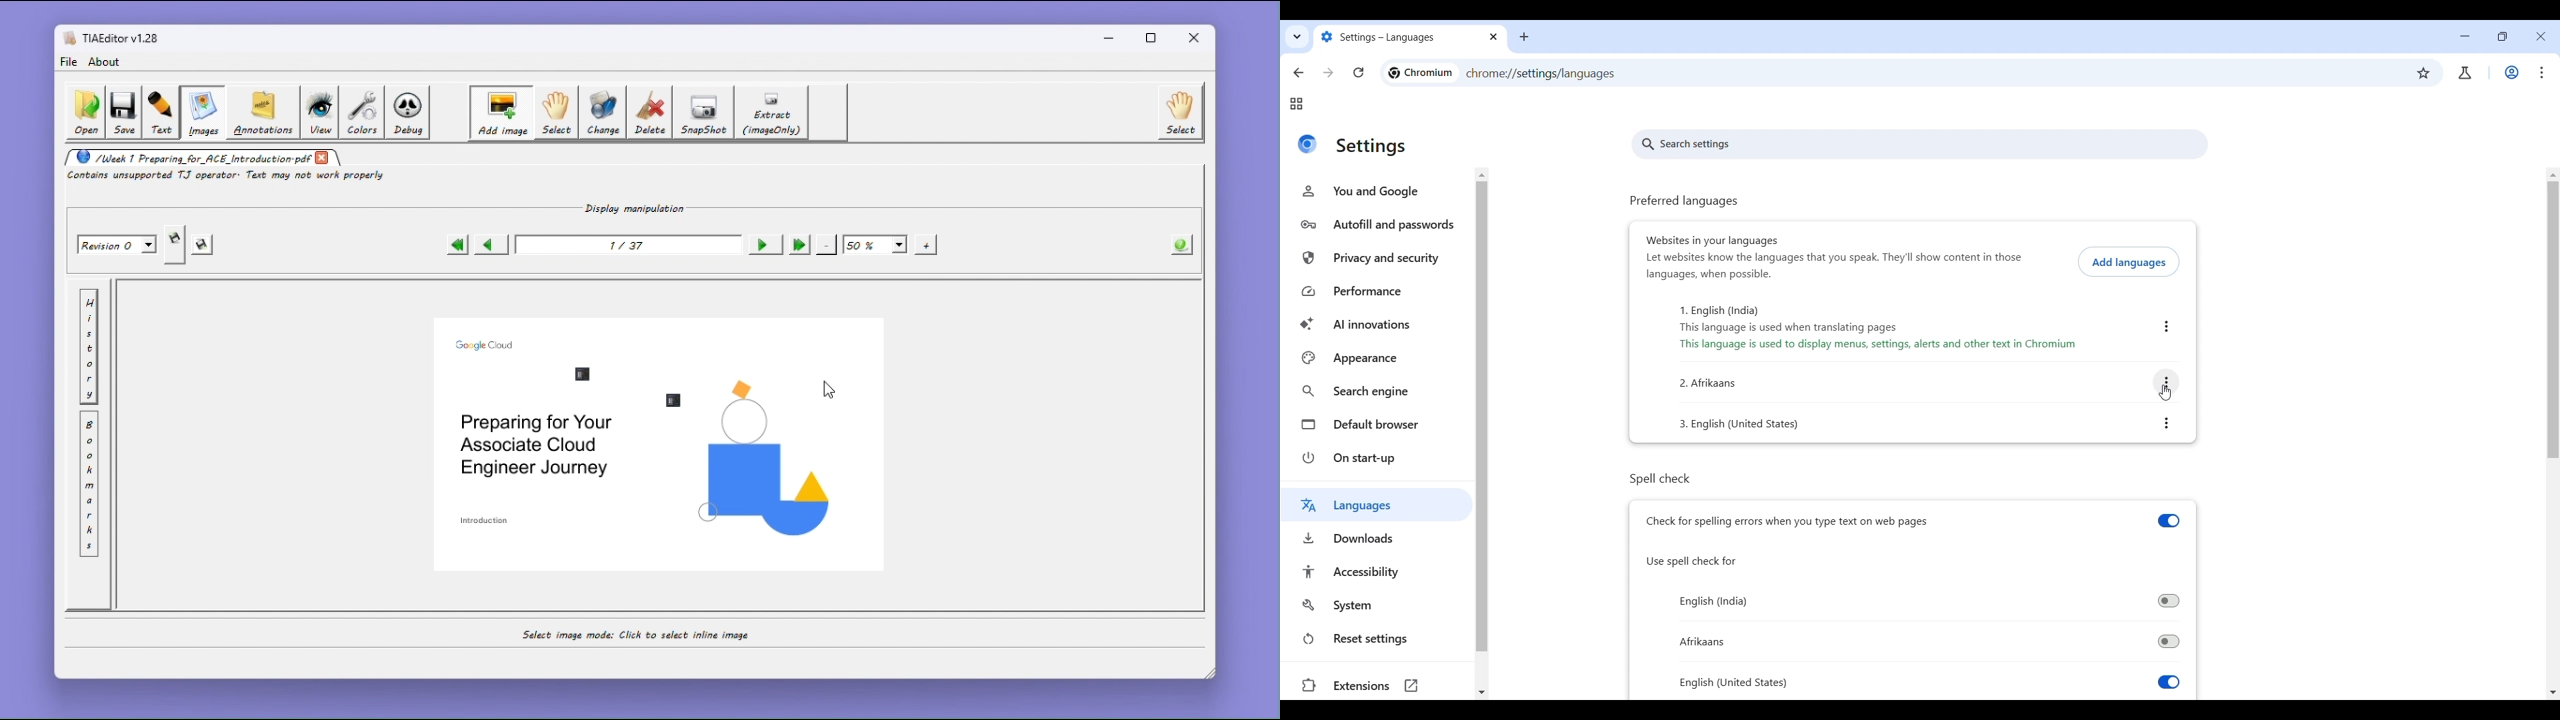 The height and width of the screenshot is (728, 2576). What do you see at coordinates (2539, 72) in the screenshot?
I see `Customize and control Chromium` at bounding box center [2539, 72].